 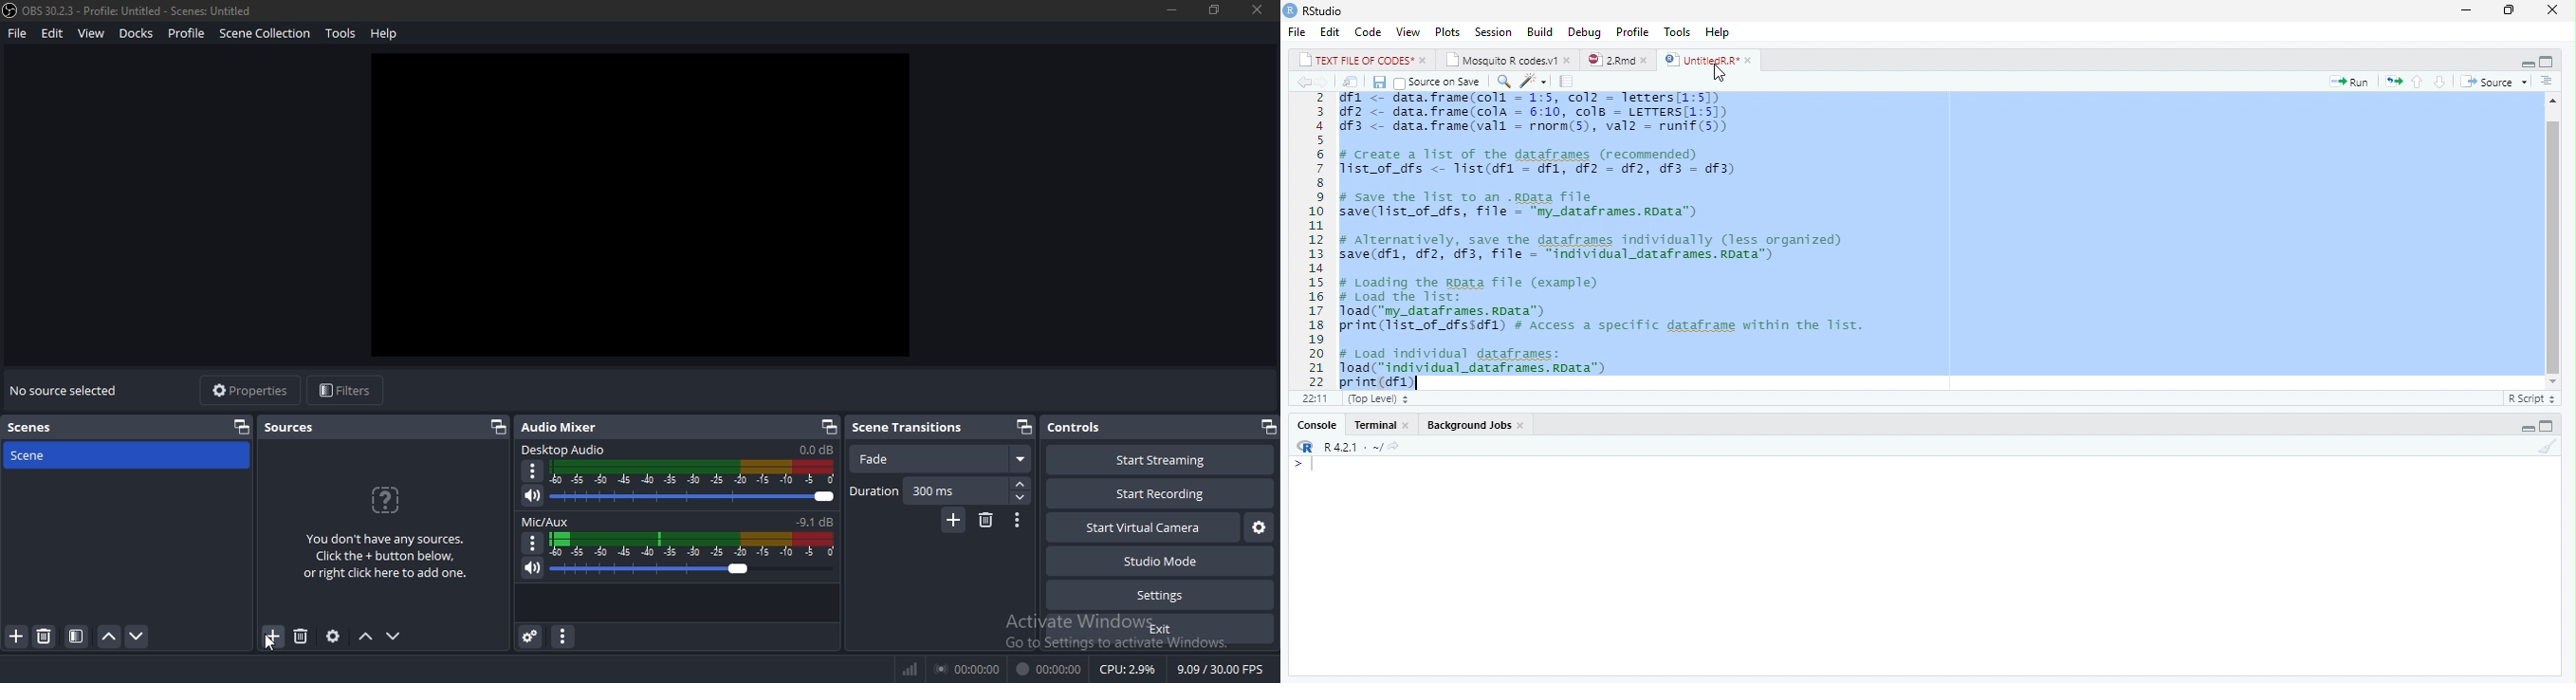 I want to click on audio mixer, so click(x=561, y=425).